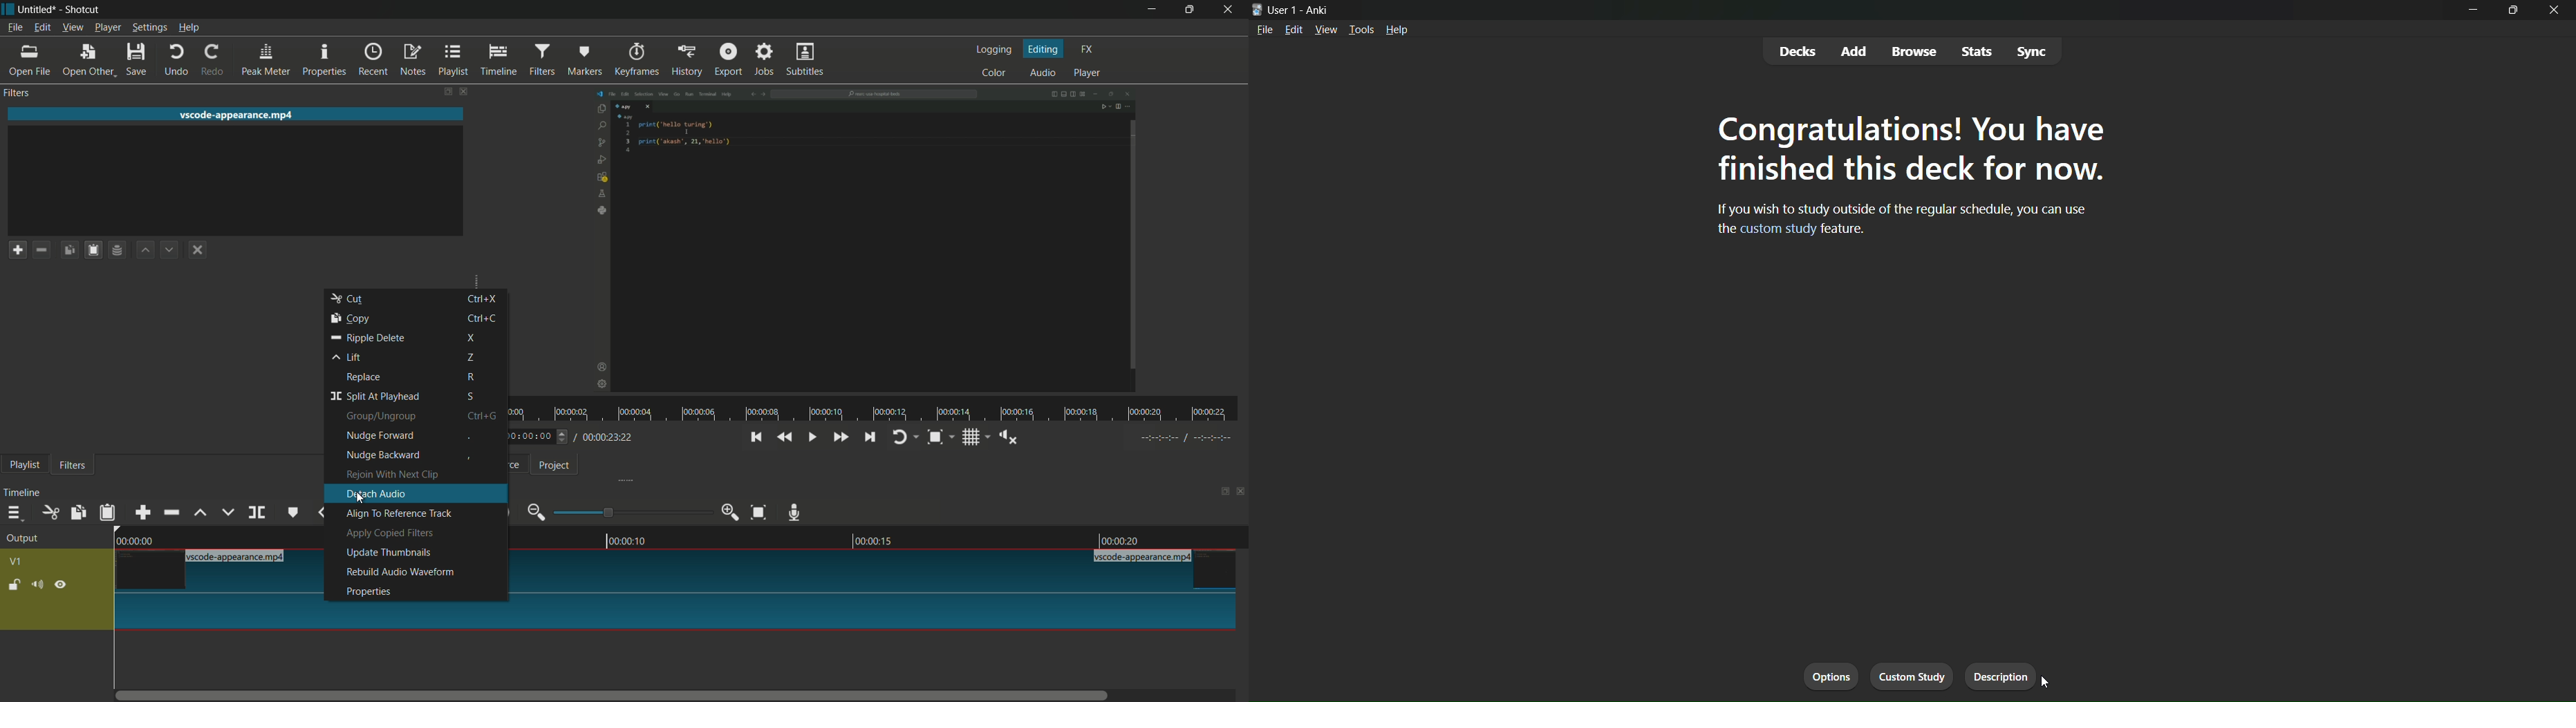 The height and width of the screenshot is (728, 2576). What do you see at coordinates (72, 28) in the screenshot?
I see `view menu` at bounding box center [72, 28].